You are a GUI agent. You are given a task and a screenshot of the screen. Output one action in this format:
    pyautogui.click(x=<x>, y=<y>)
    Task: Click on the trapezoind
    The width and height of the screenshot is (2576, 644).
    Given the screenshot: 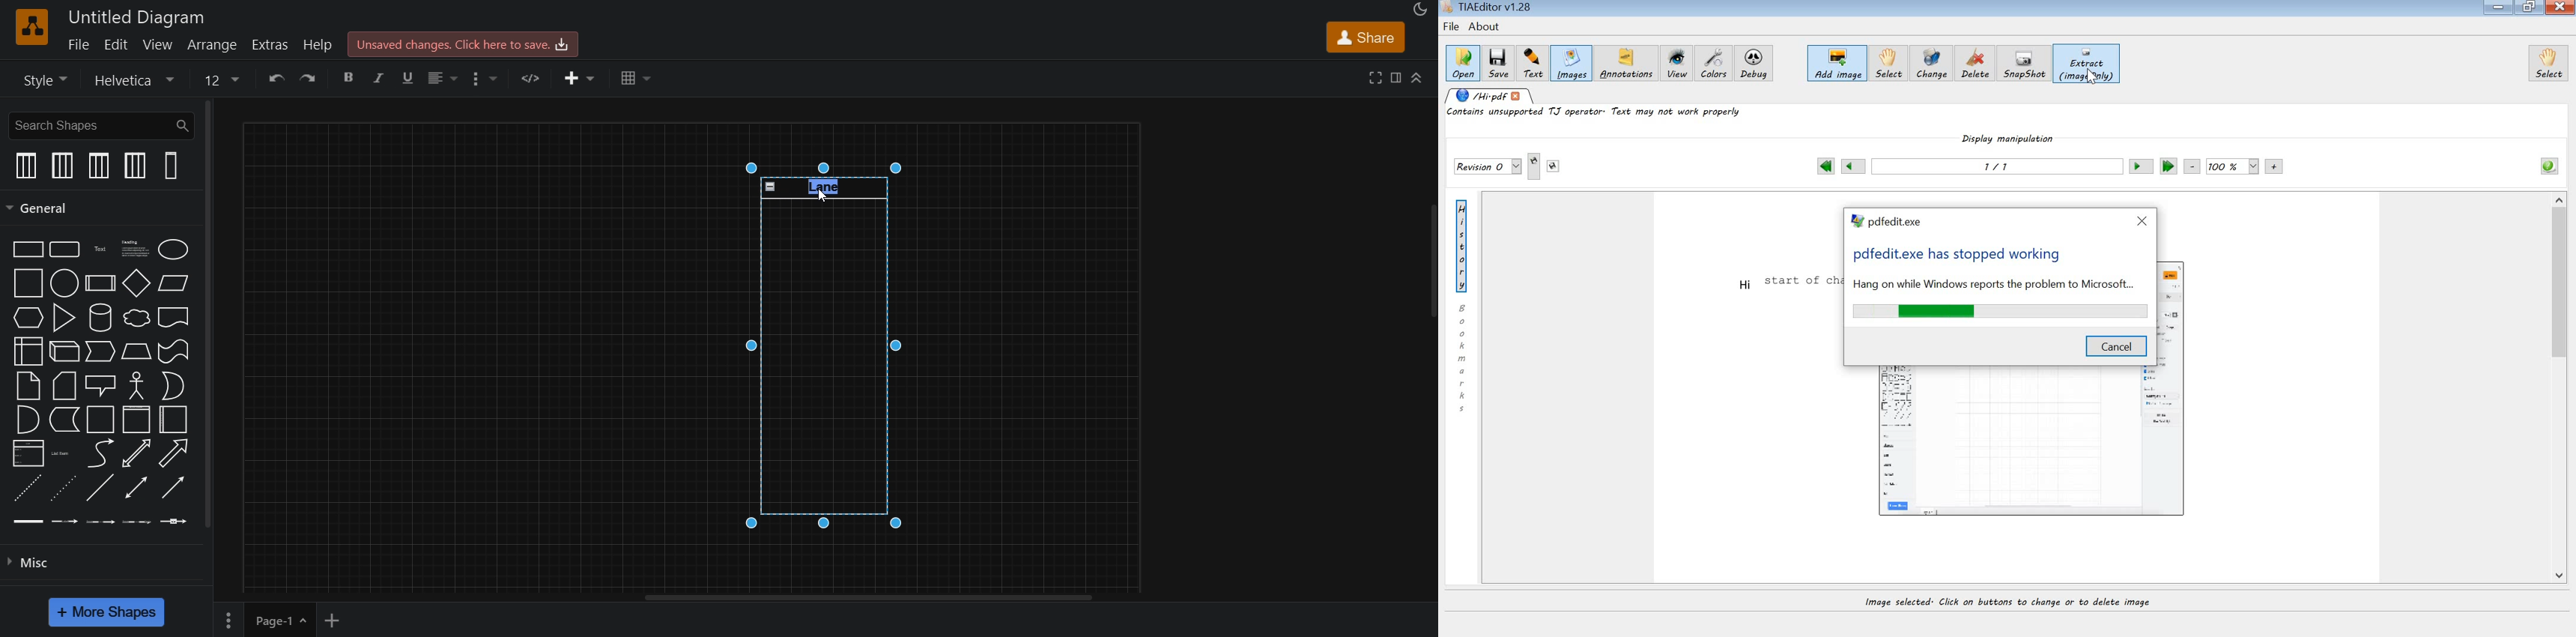 What is the action you would take?
    pyautogui.click(x=133, y=352)
    